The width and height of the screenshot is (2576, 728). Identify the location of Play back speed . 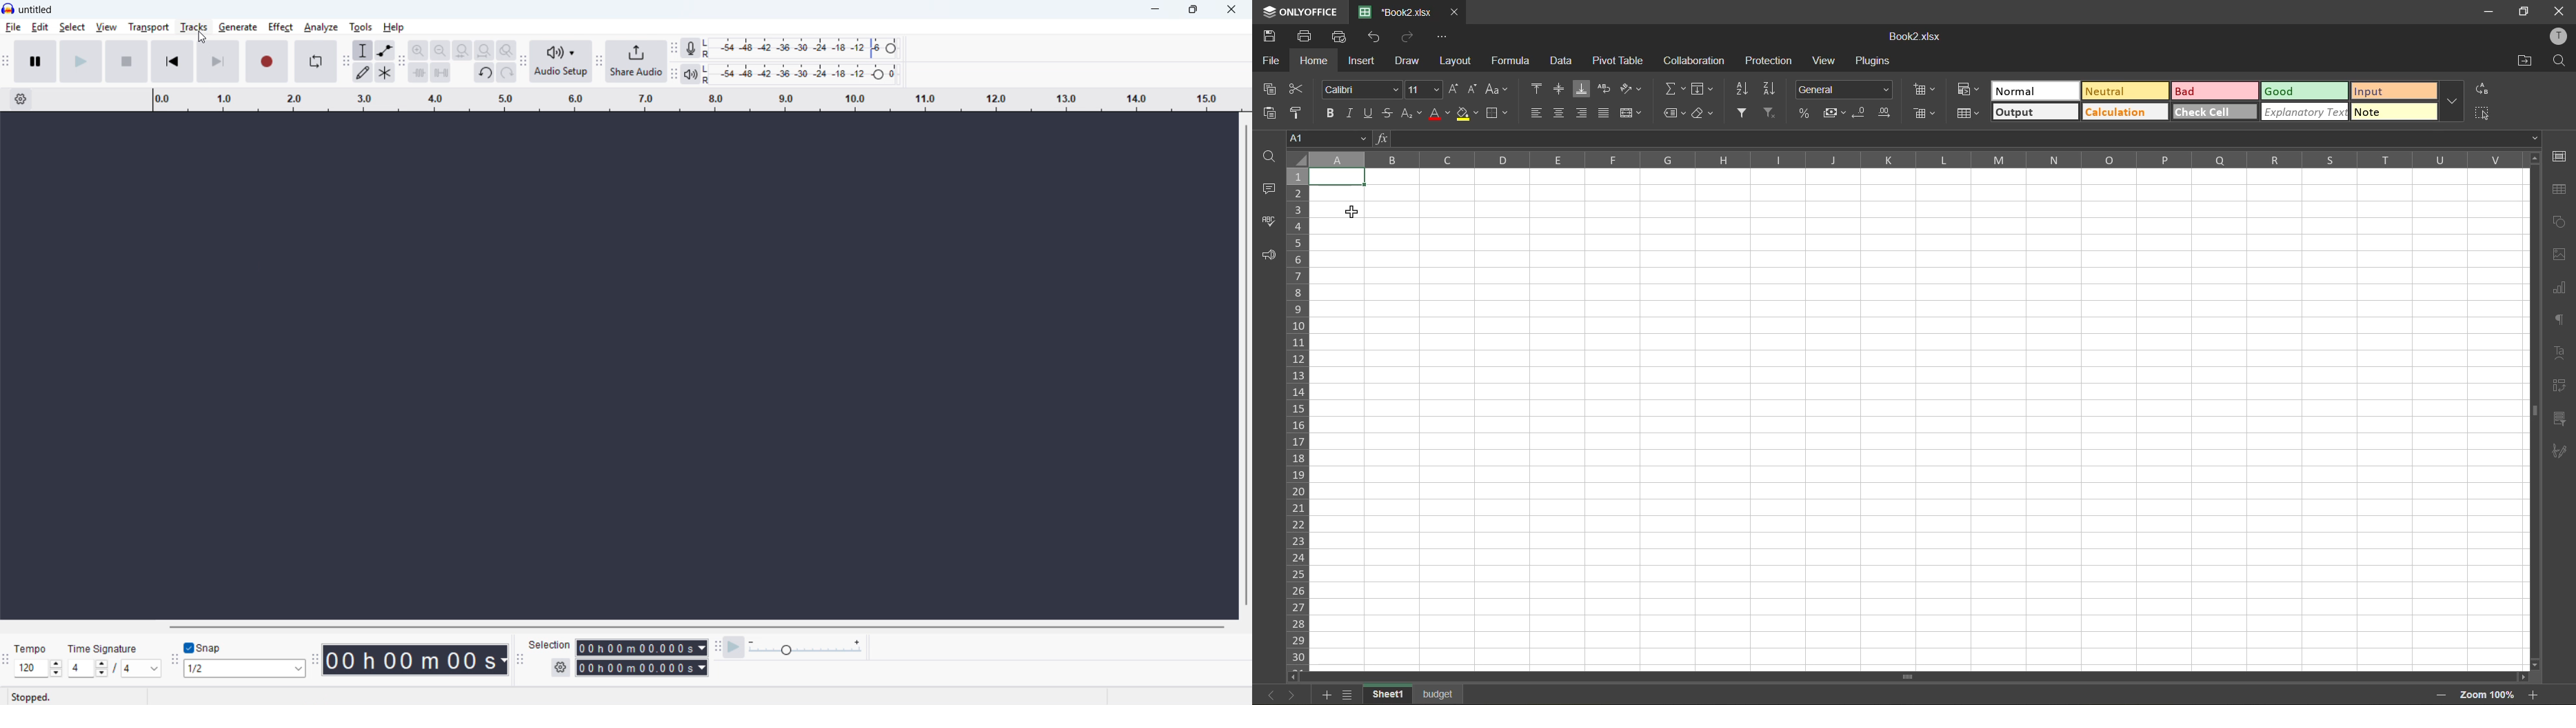
(805, 648).